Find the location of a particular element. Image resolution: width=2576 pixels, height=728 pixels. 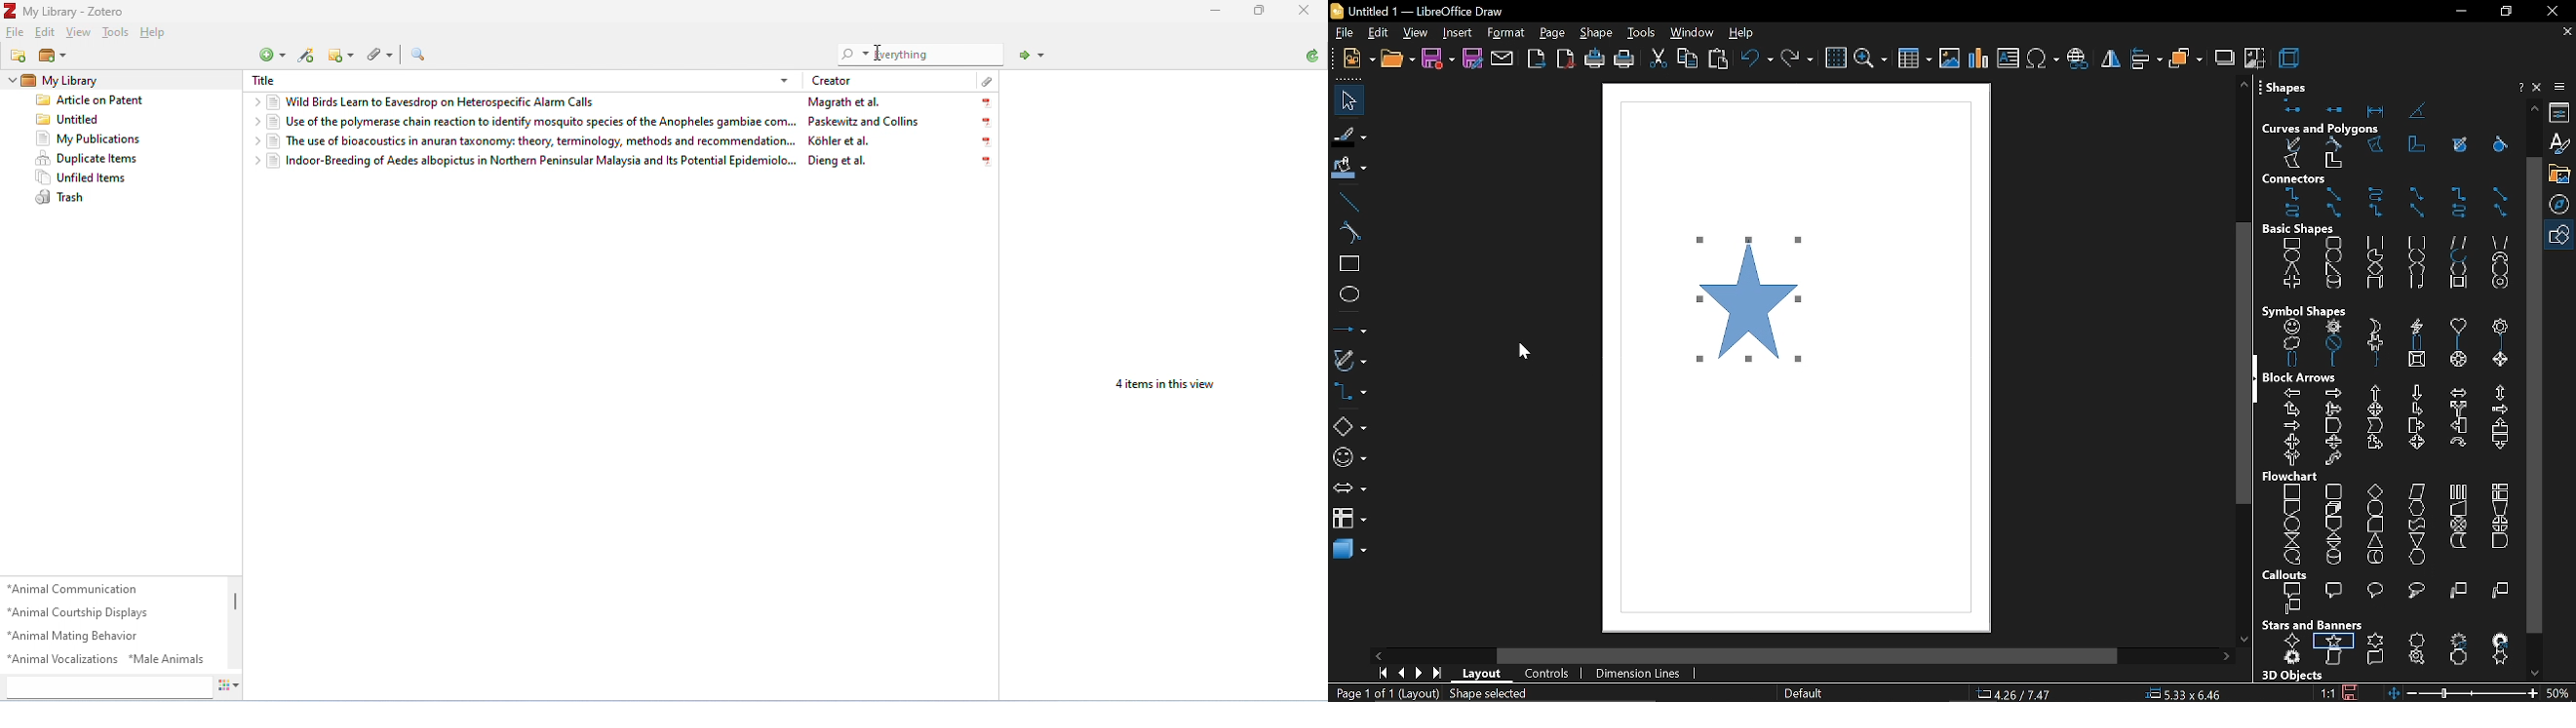

insert symbol is located at coordinates (2044, 59).